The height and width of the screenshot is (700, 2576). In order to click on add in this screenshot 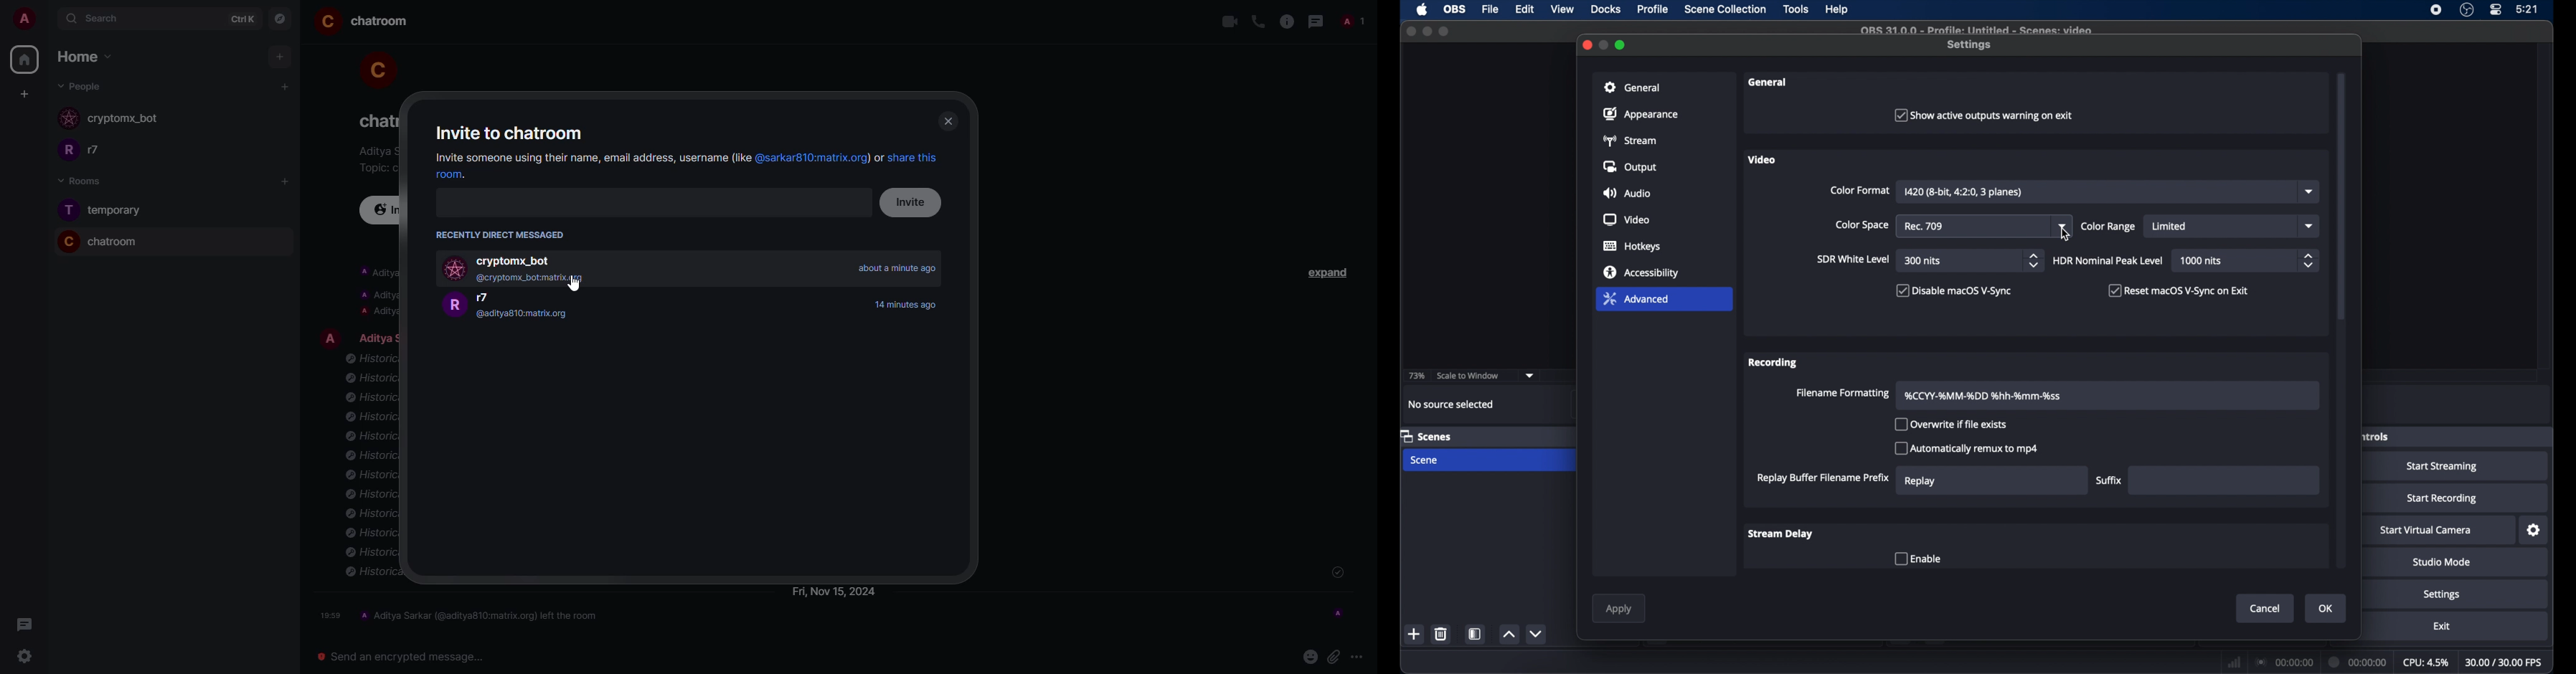, I will do `click(280, 57)`.